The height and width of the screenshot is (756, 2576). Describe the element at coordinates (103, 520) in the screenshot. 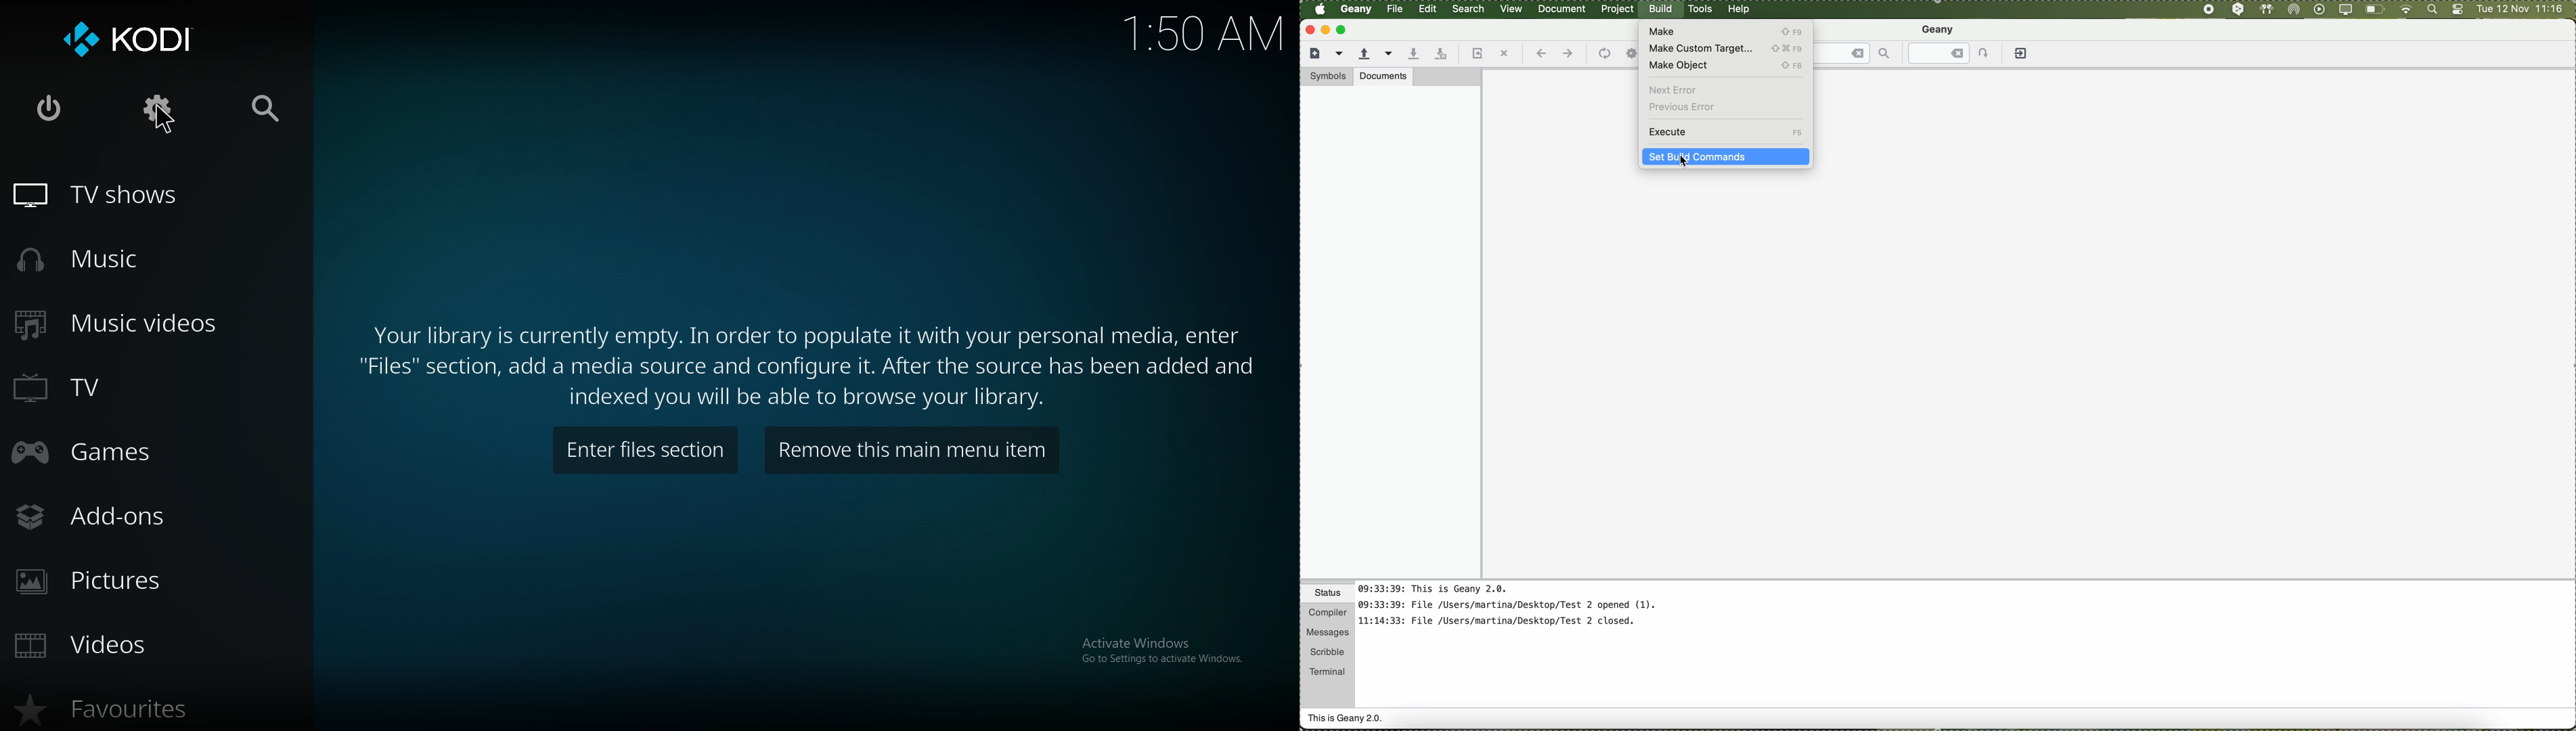

I see `add ons` at that location.